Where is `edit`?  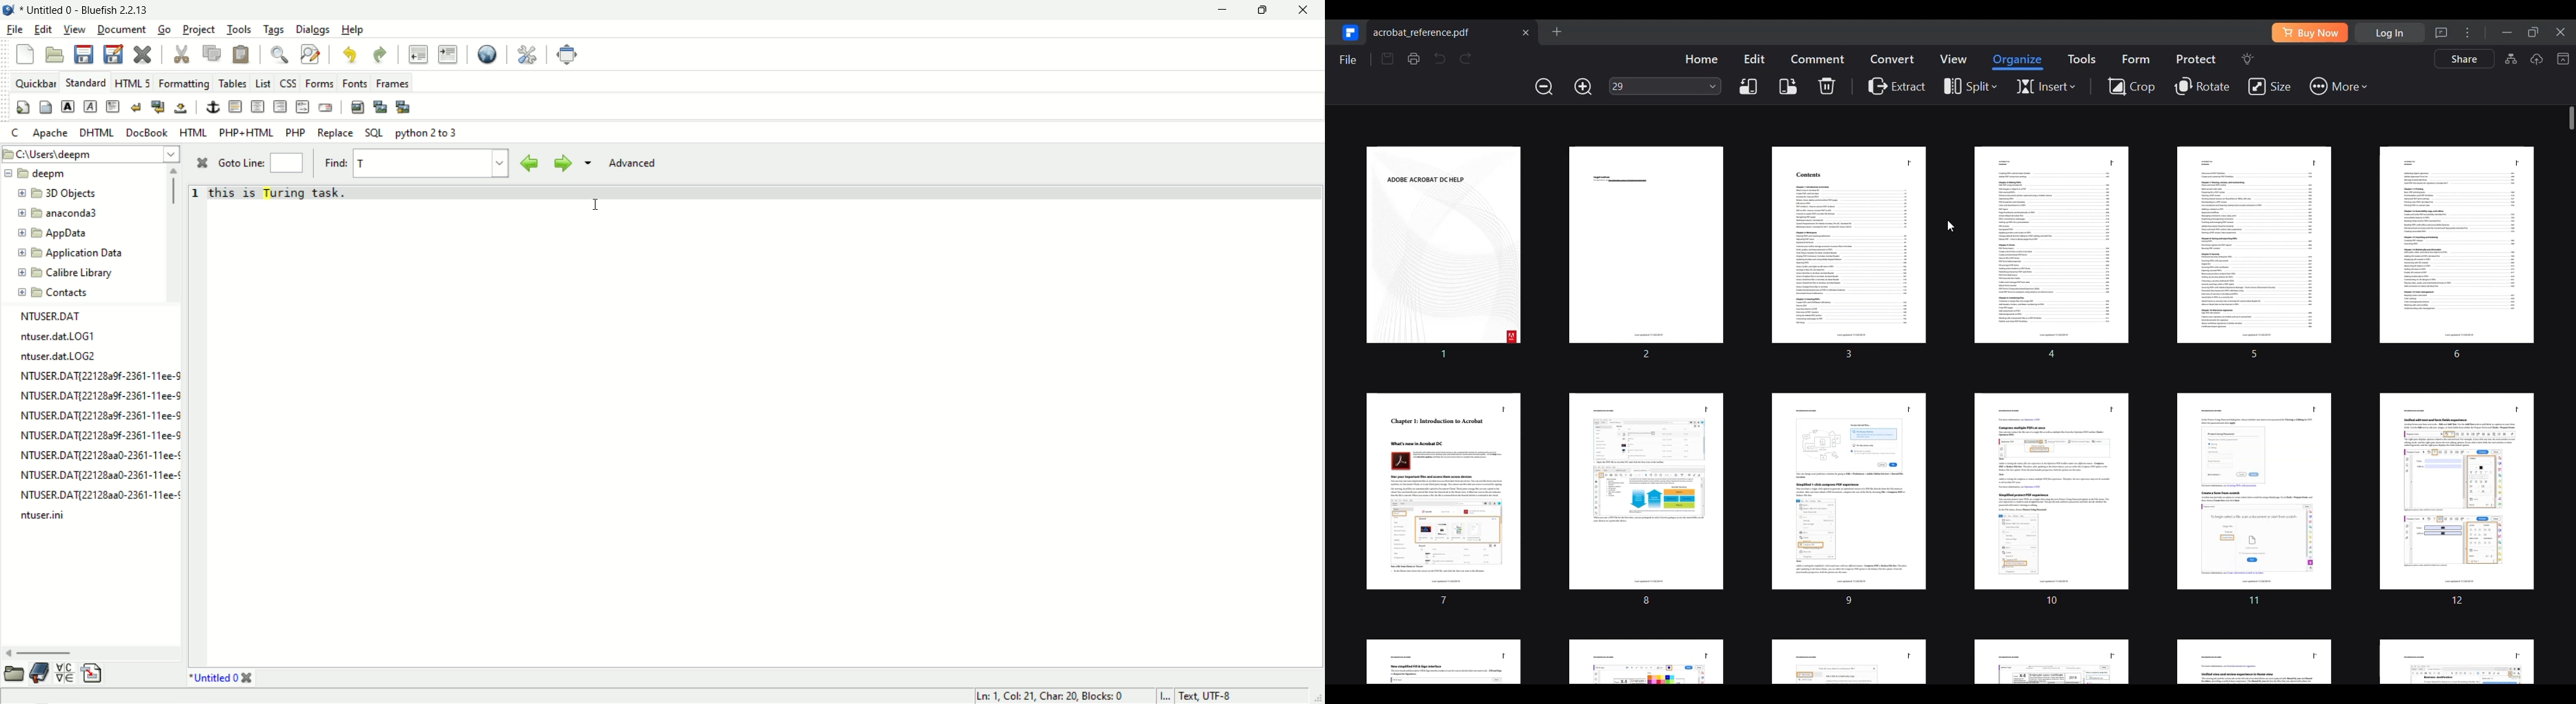
edit is located at coordinates (41, 30).